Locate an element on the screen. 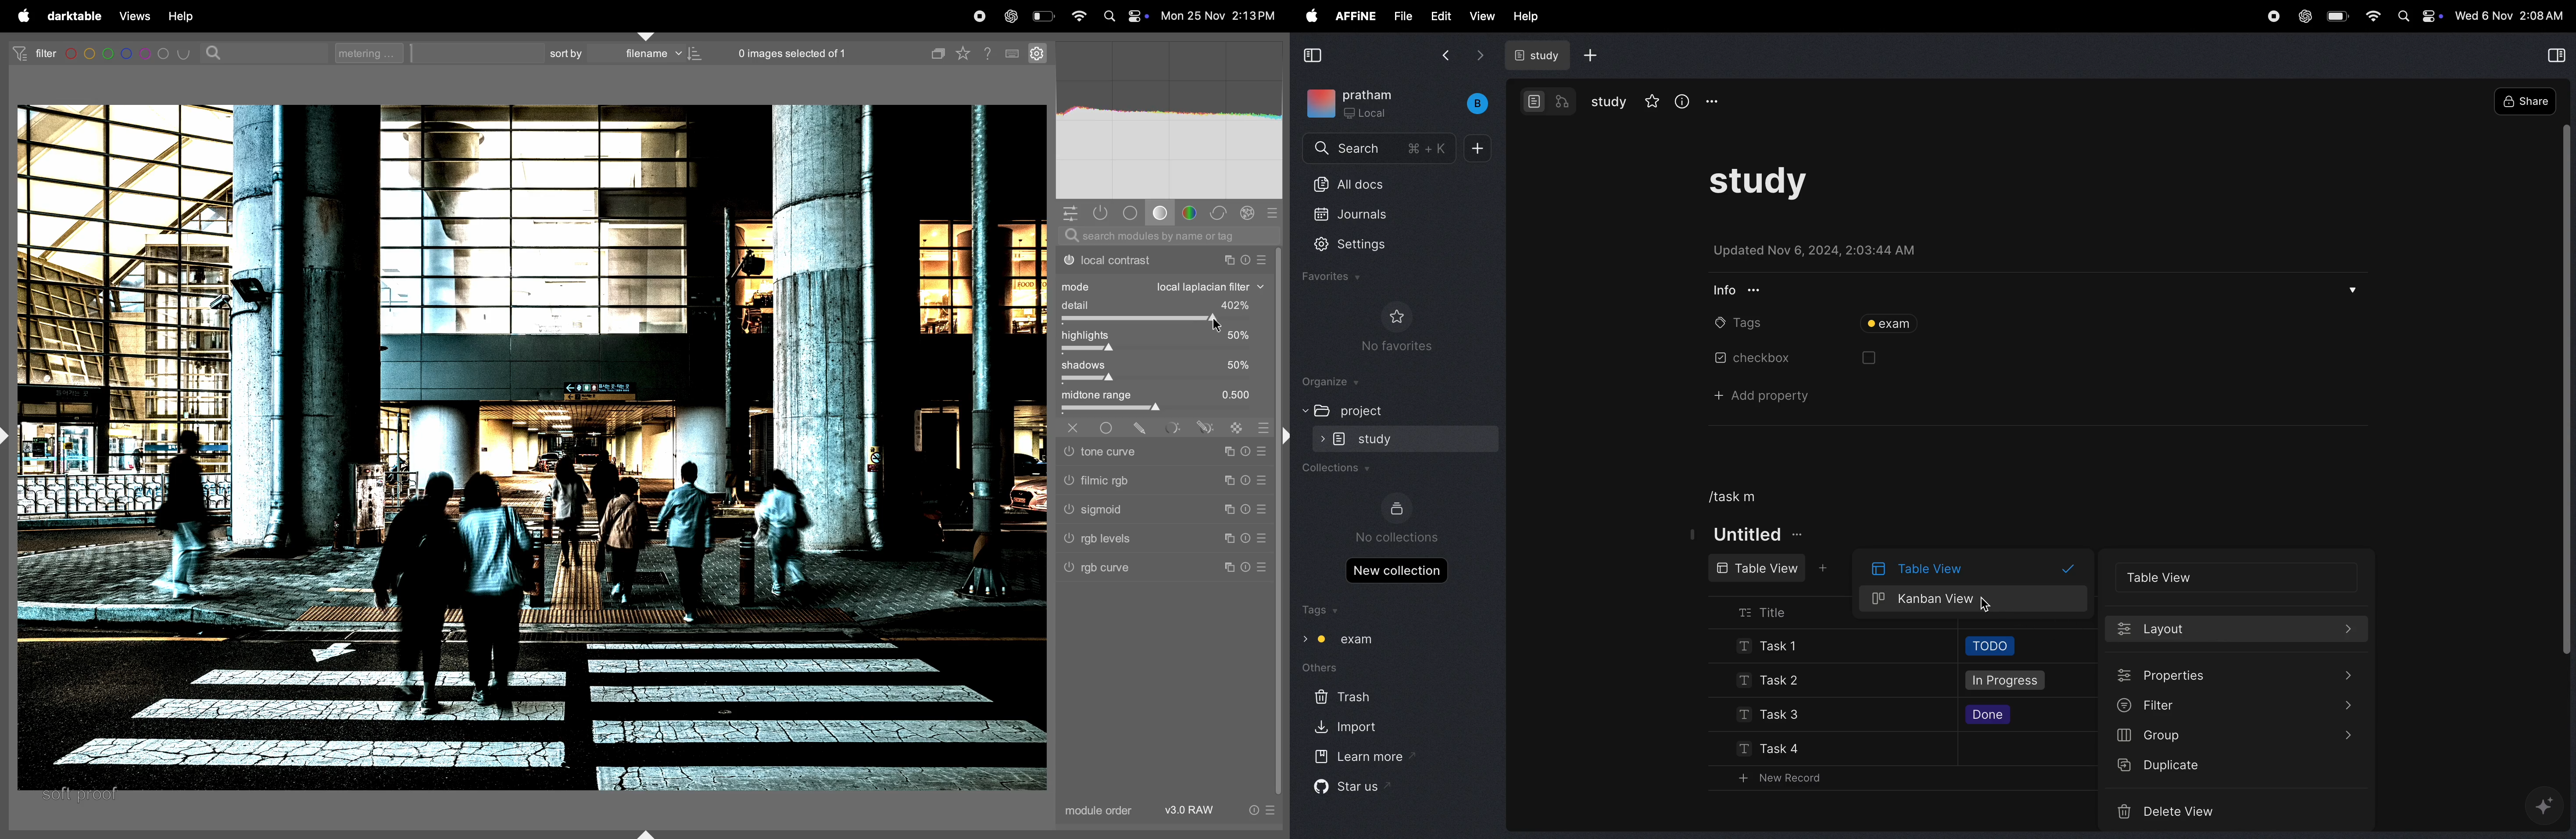 Image resolution: width=2576 pixels, height=840 pixels. local contrast is located at coordinates (1161, 259).